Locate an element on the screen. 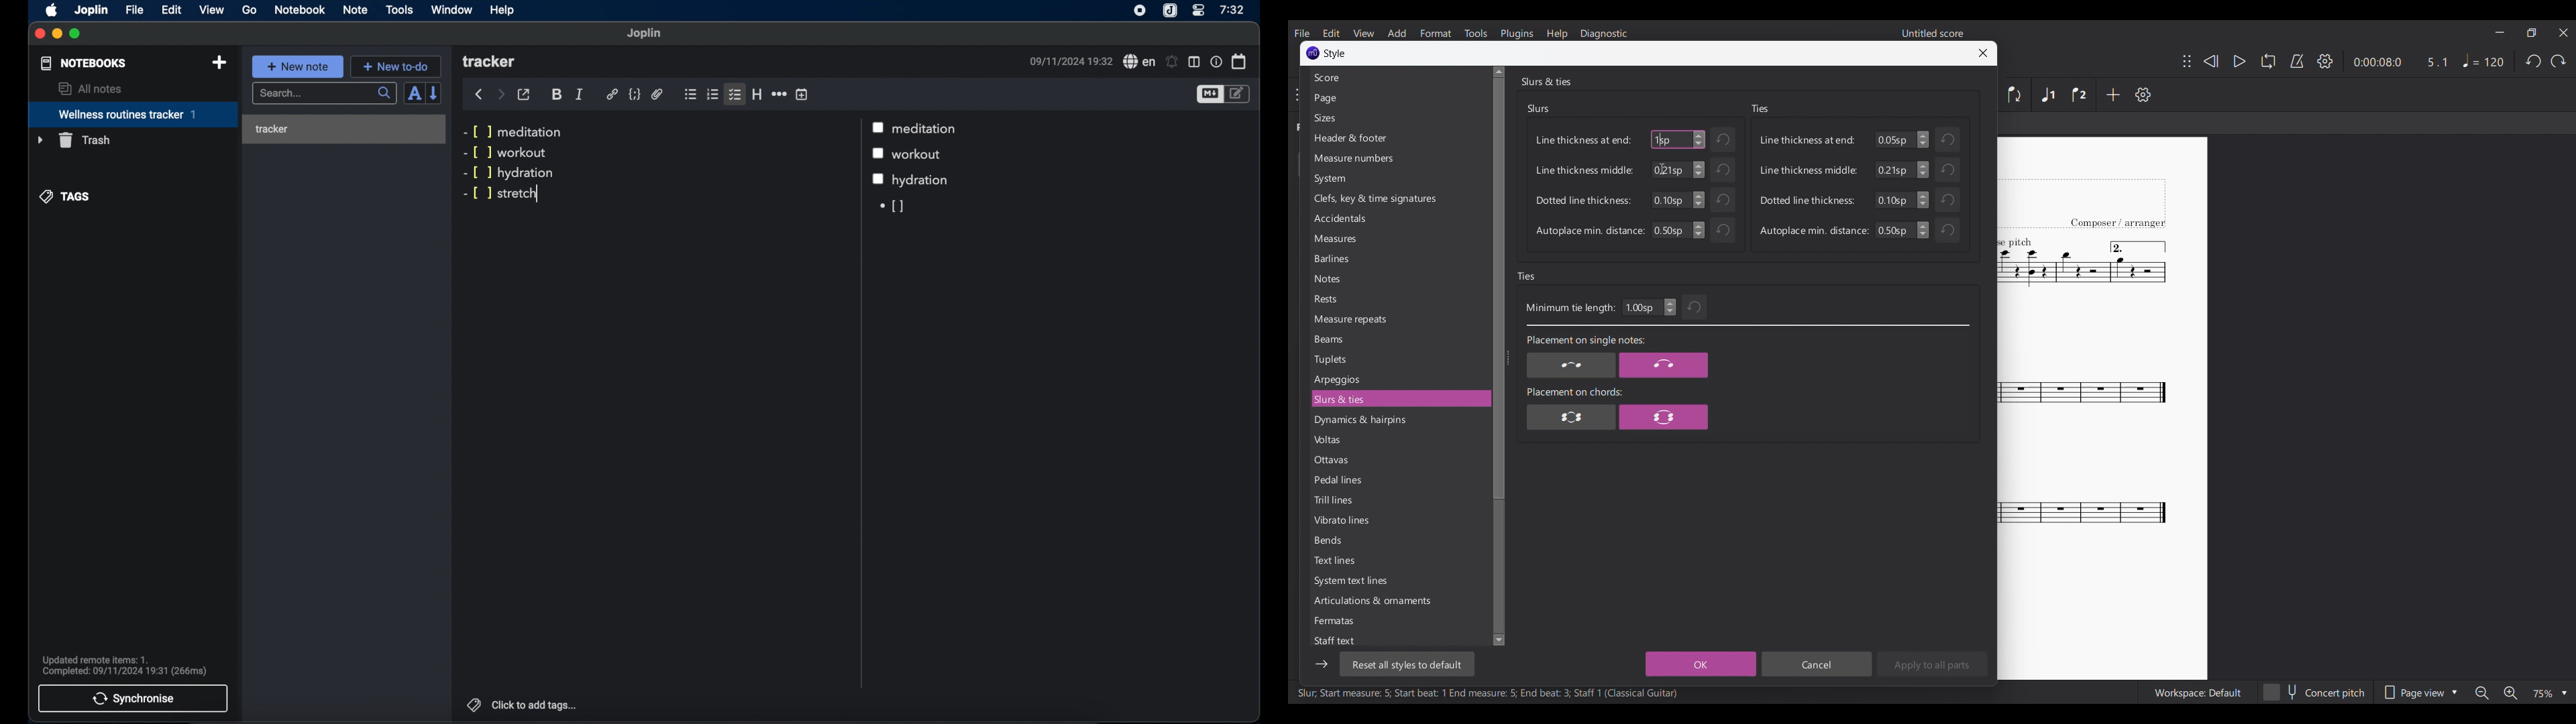 Image resolution: width=2576 pixels, height=728 pixels. joplin is located at coordinates (92, 11).